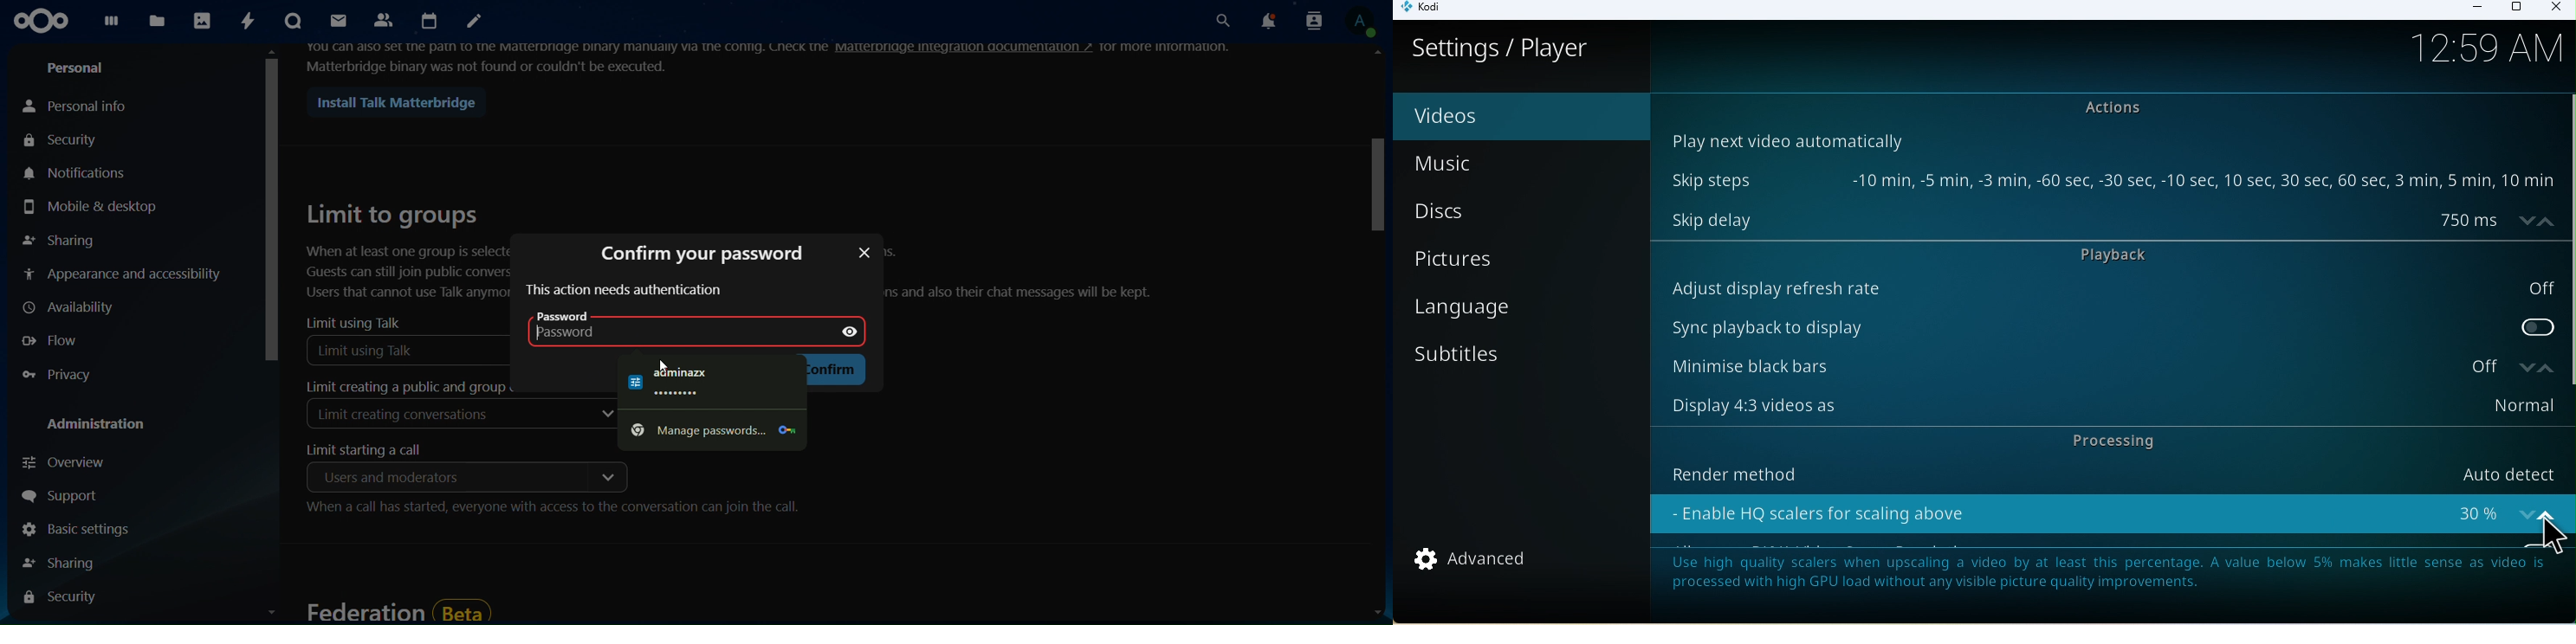  Describe the element at coordinates (291, 22) in the screenshot. I see `talk` at that location.